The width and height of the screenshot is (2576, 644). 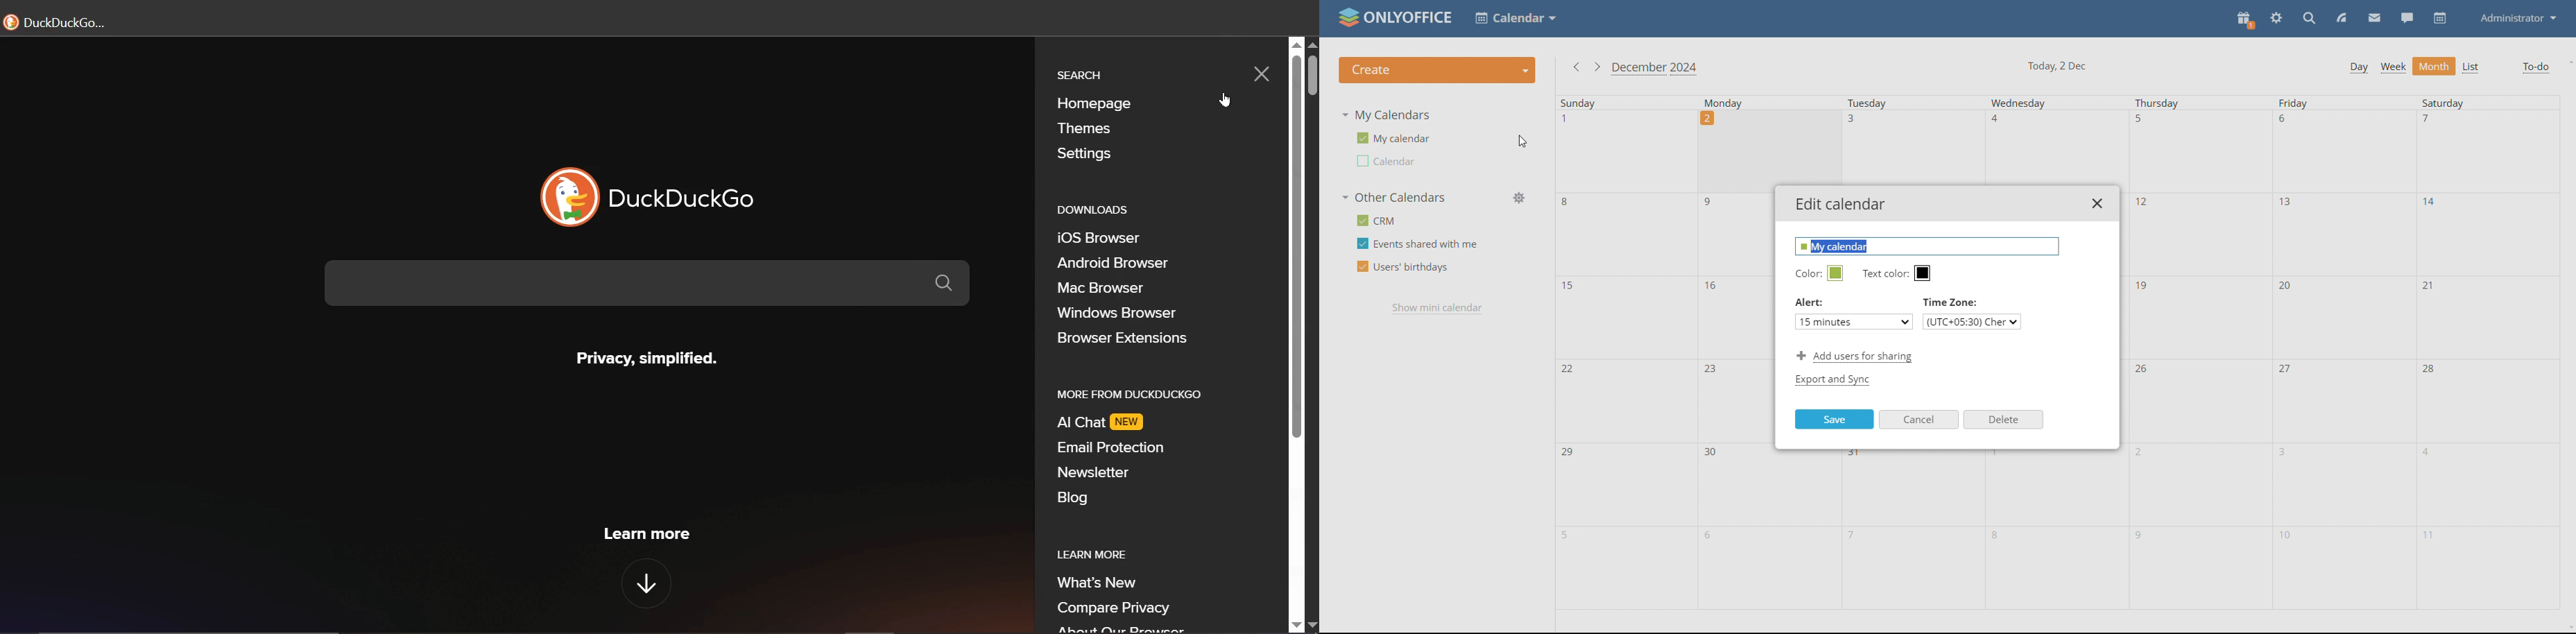 I want to click on Compare Privacy, so click(x=1115, y=609).